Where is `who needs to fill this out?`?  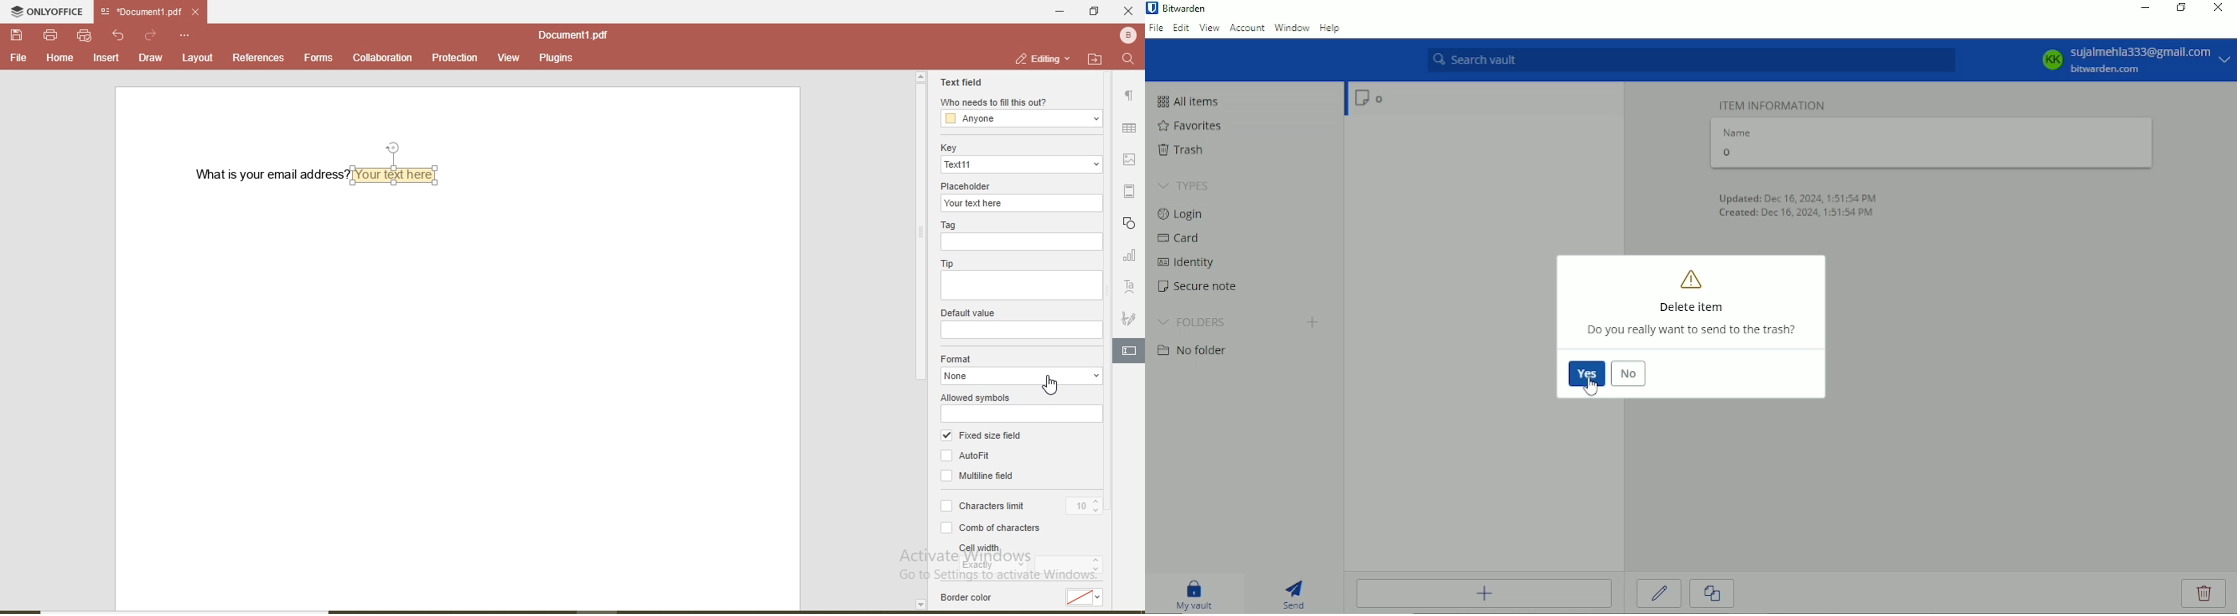 who needs to fill this out? is located at coordinates (994, 102).